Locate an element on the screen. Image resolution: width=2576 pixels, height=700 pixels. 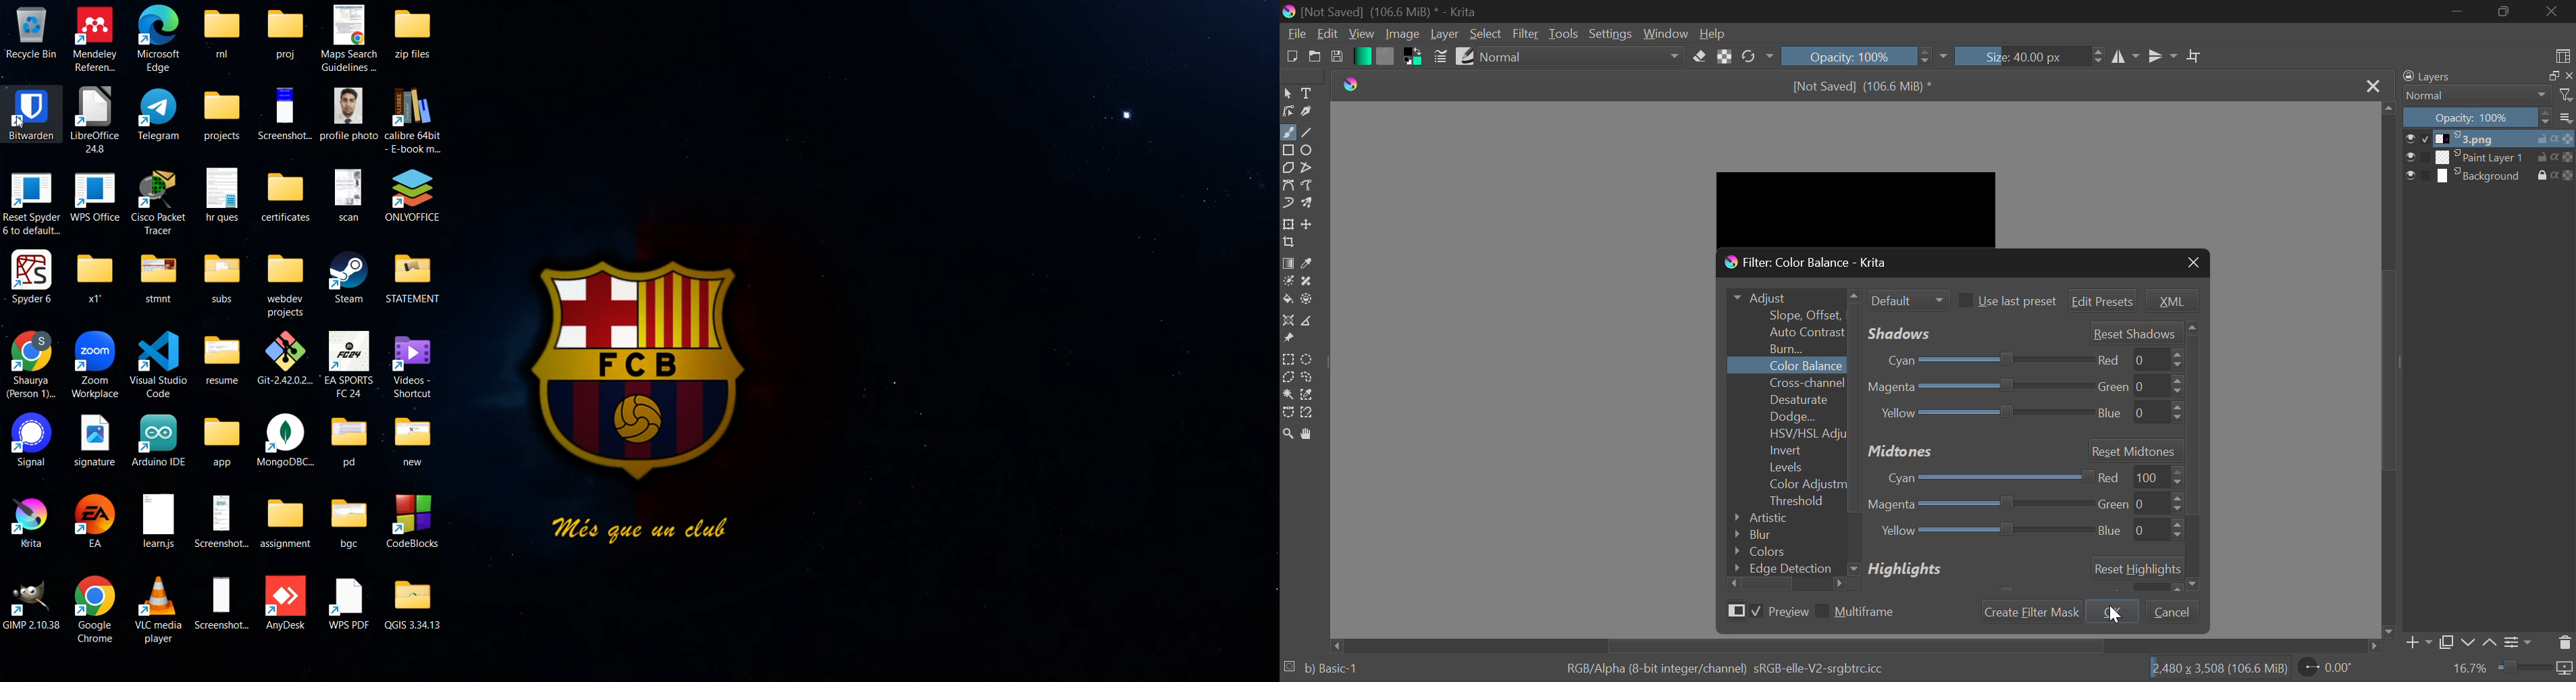
Polygon Selection is located at coordinates (1288, 378).